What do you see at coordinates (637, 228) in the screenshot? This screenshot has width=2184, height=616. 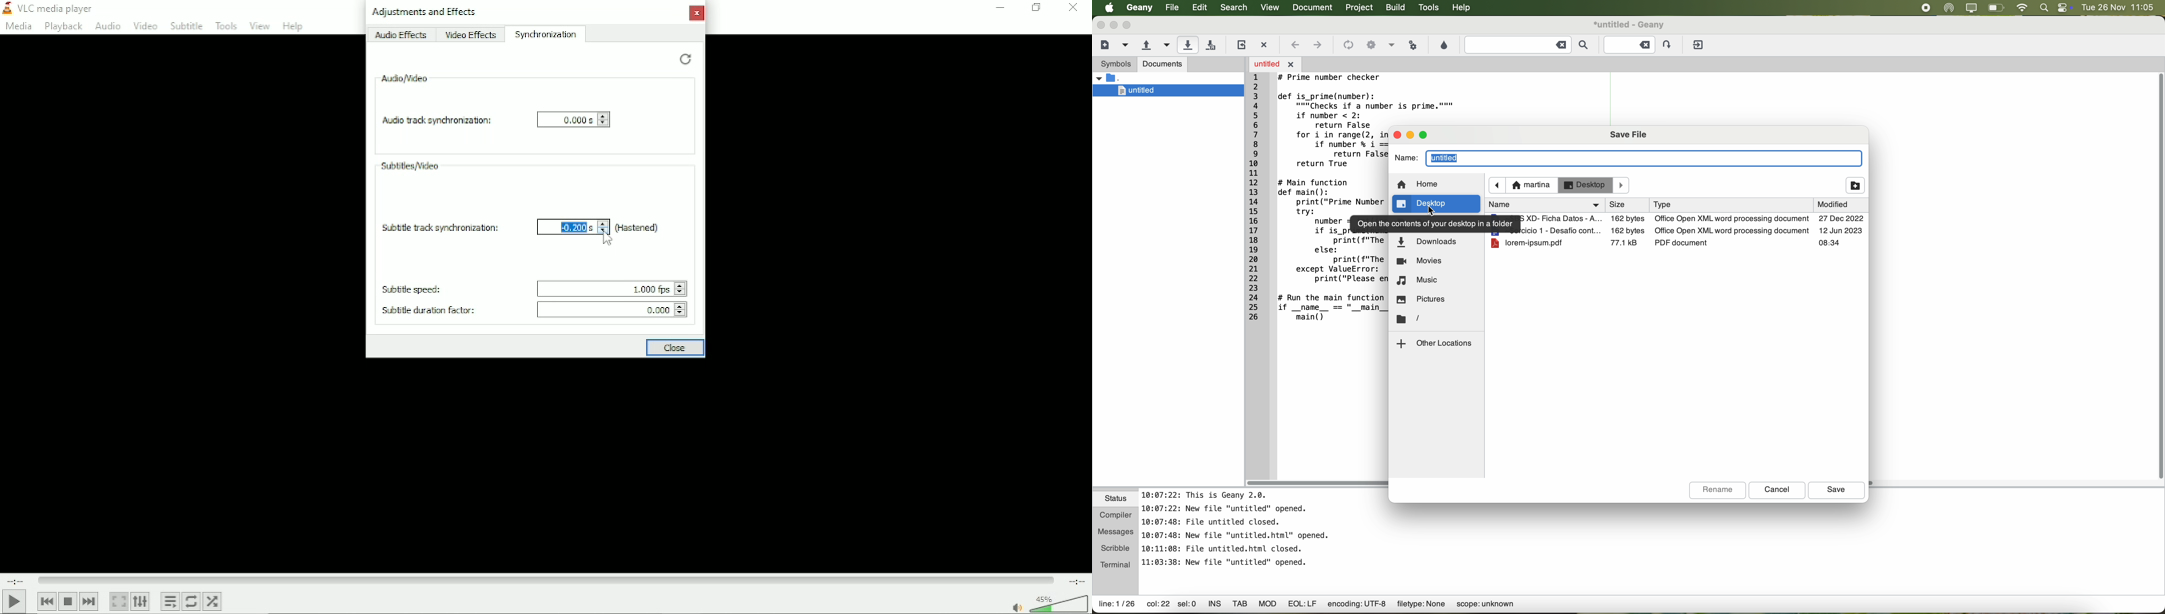 I see `(Hastened)` at bounding box center [637, 228].